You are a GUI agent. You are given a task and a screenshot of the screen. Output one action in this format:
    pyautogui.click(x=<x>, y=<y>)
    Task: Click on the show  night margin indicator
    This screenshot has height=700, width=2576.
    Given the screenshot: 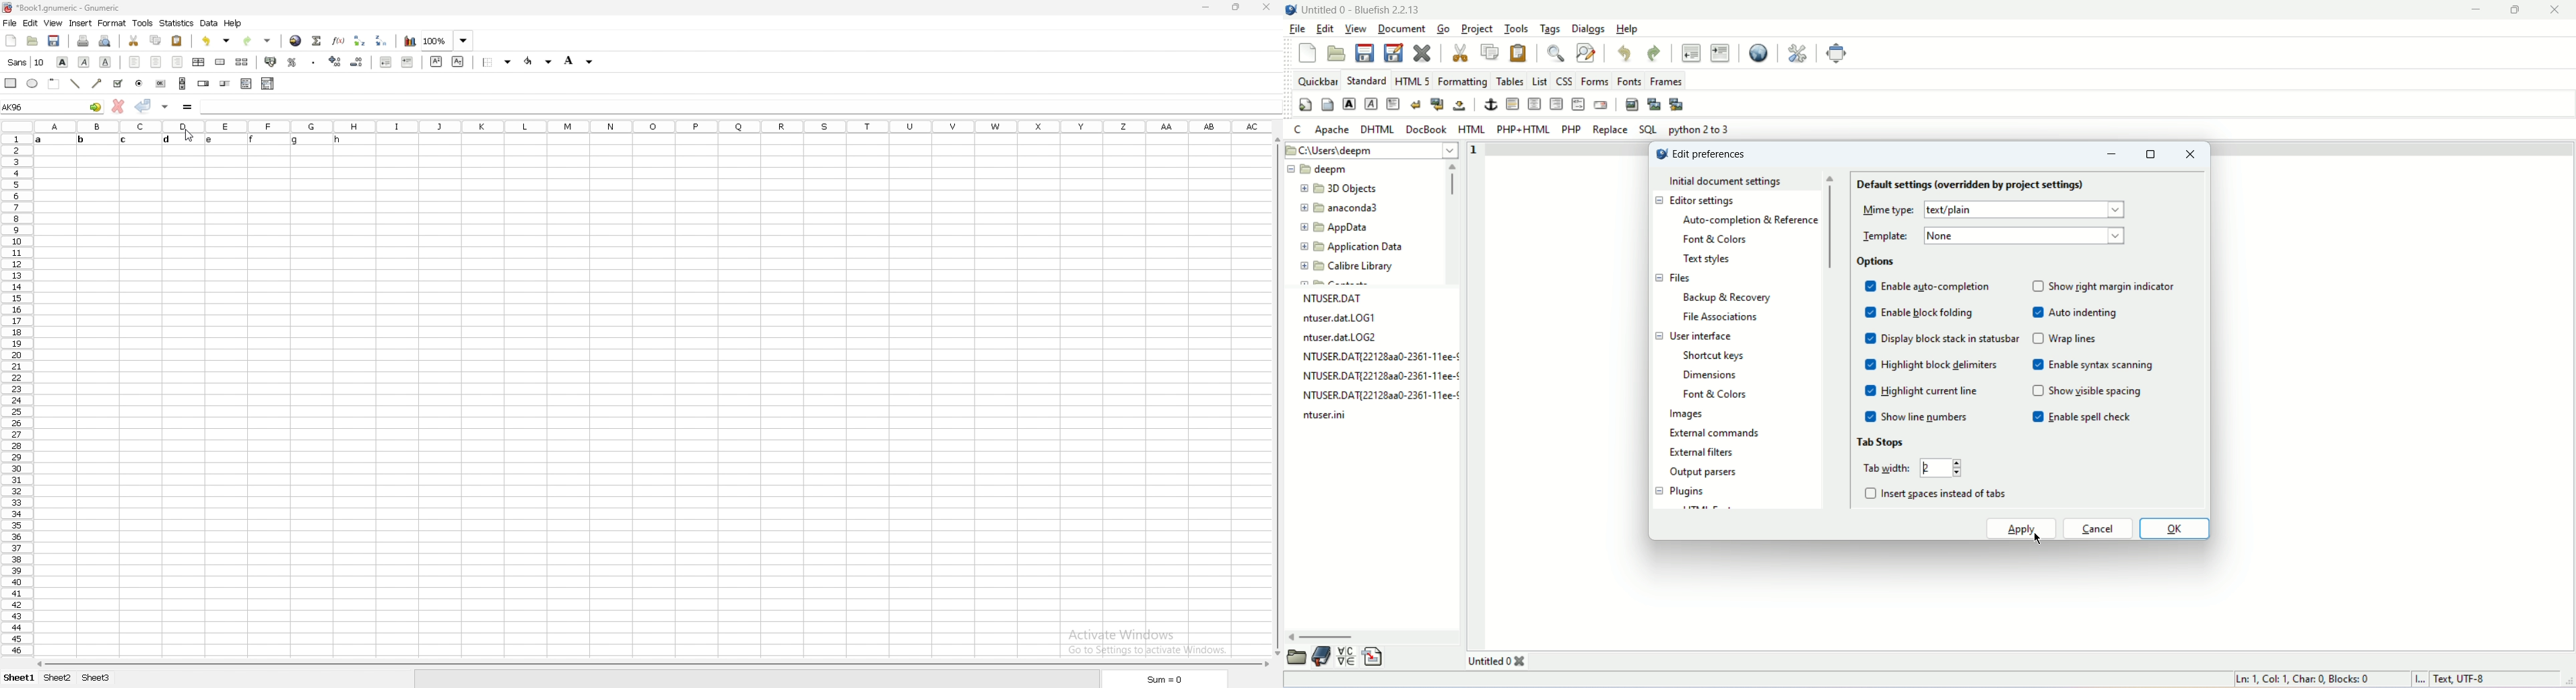 What is the action you would take?
    pyautogui.click(x=2113, y=285)
    